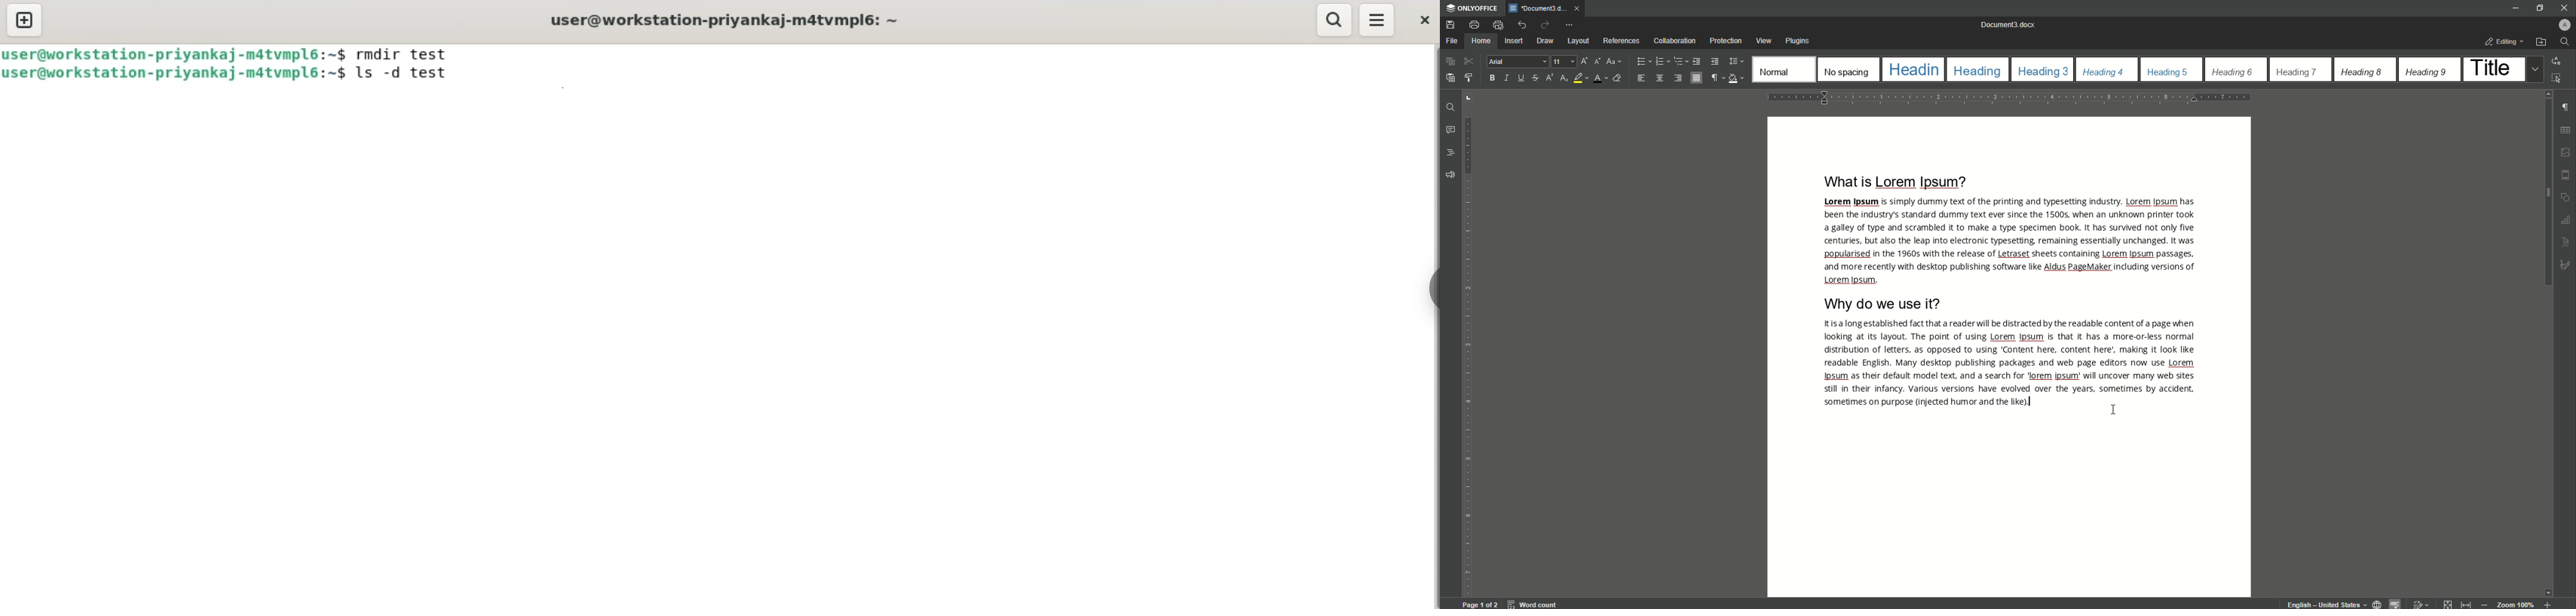 This screenshot has width=2576, height=616. I want to click on Cut, so click(1468, 60).